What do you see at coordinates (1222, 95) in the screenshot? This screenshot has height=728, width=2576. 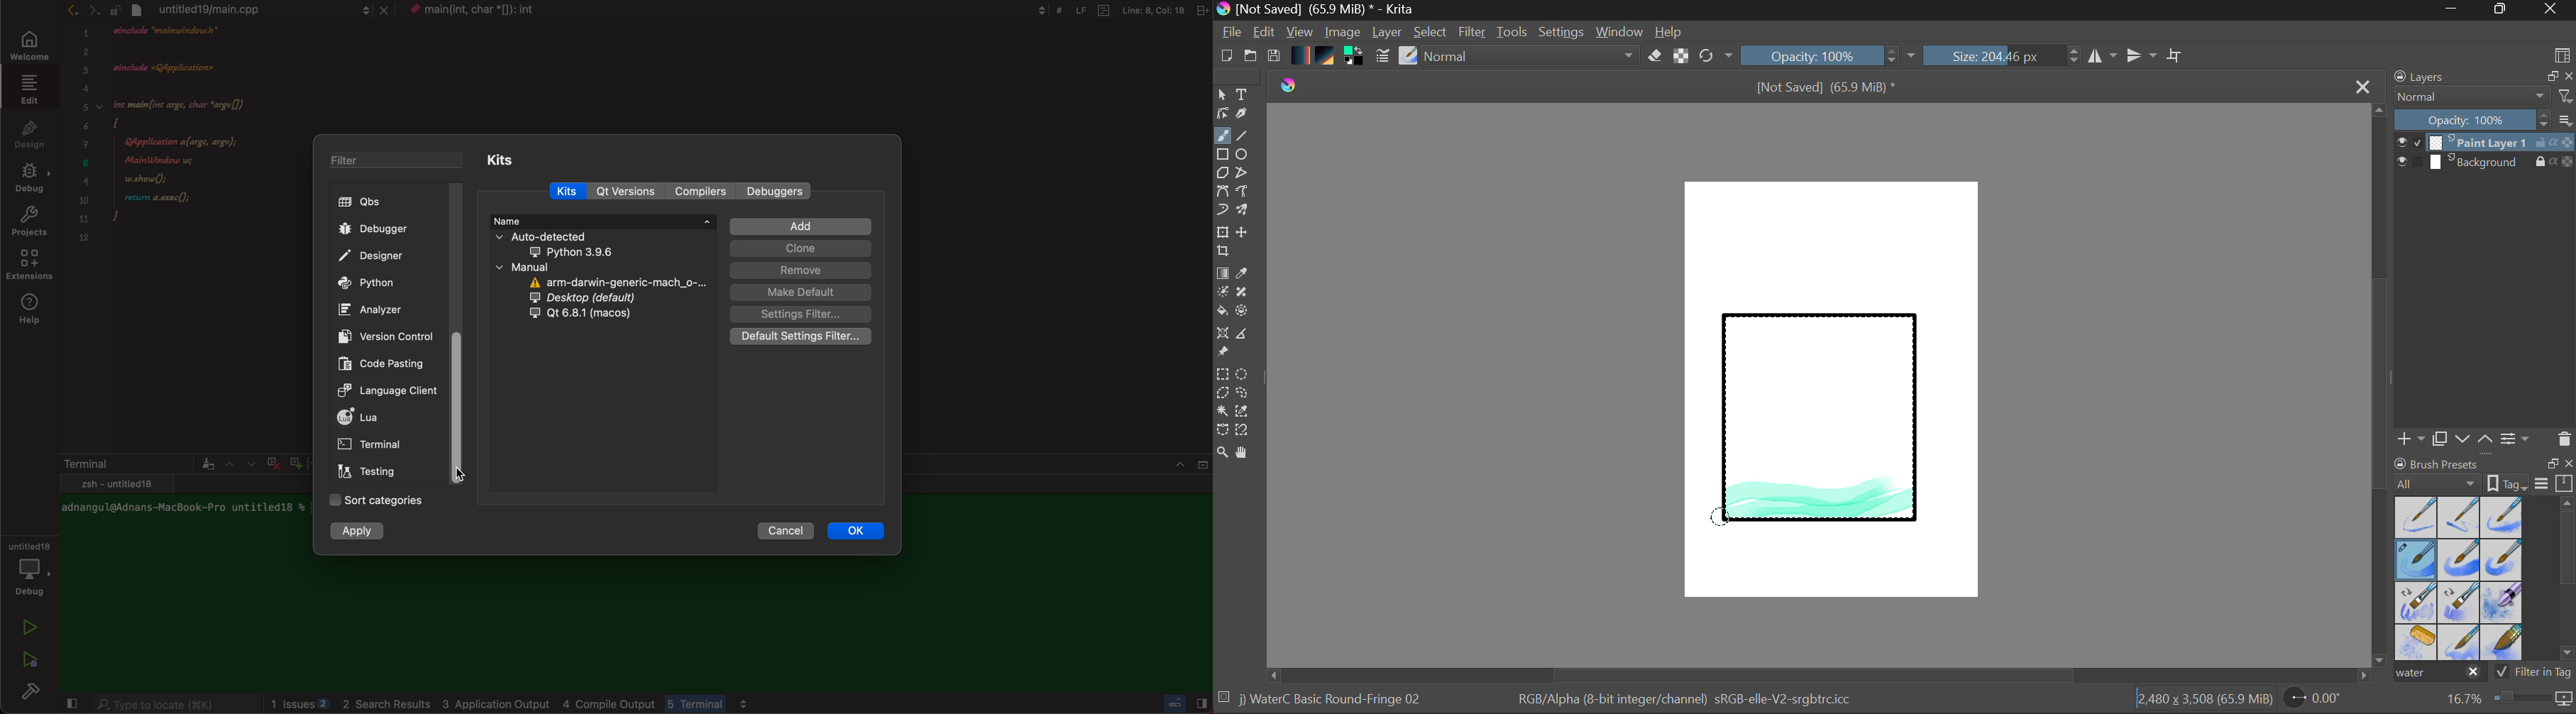 I see `Select` at bounding box center [1222, 95].